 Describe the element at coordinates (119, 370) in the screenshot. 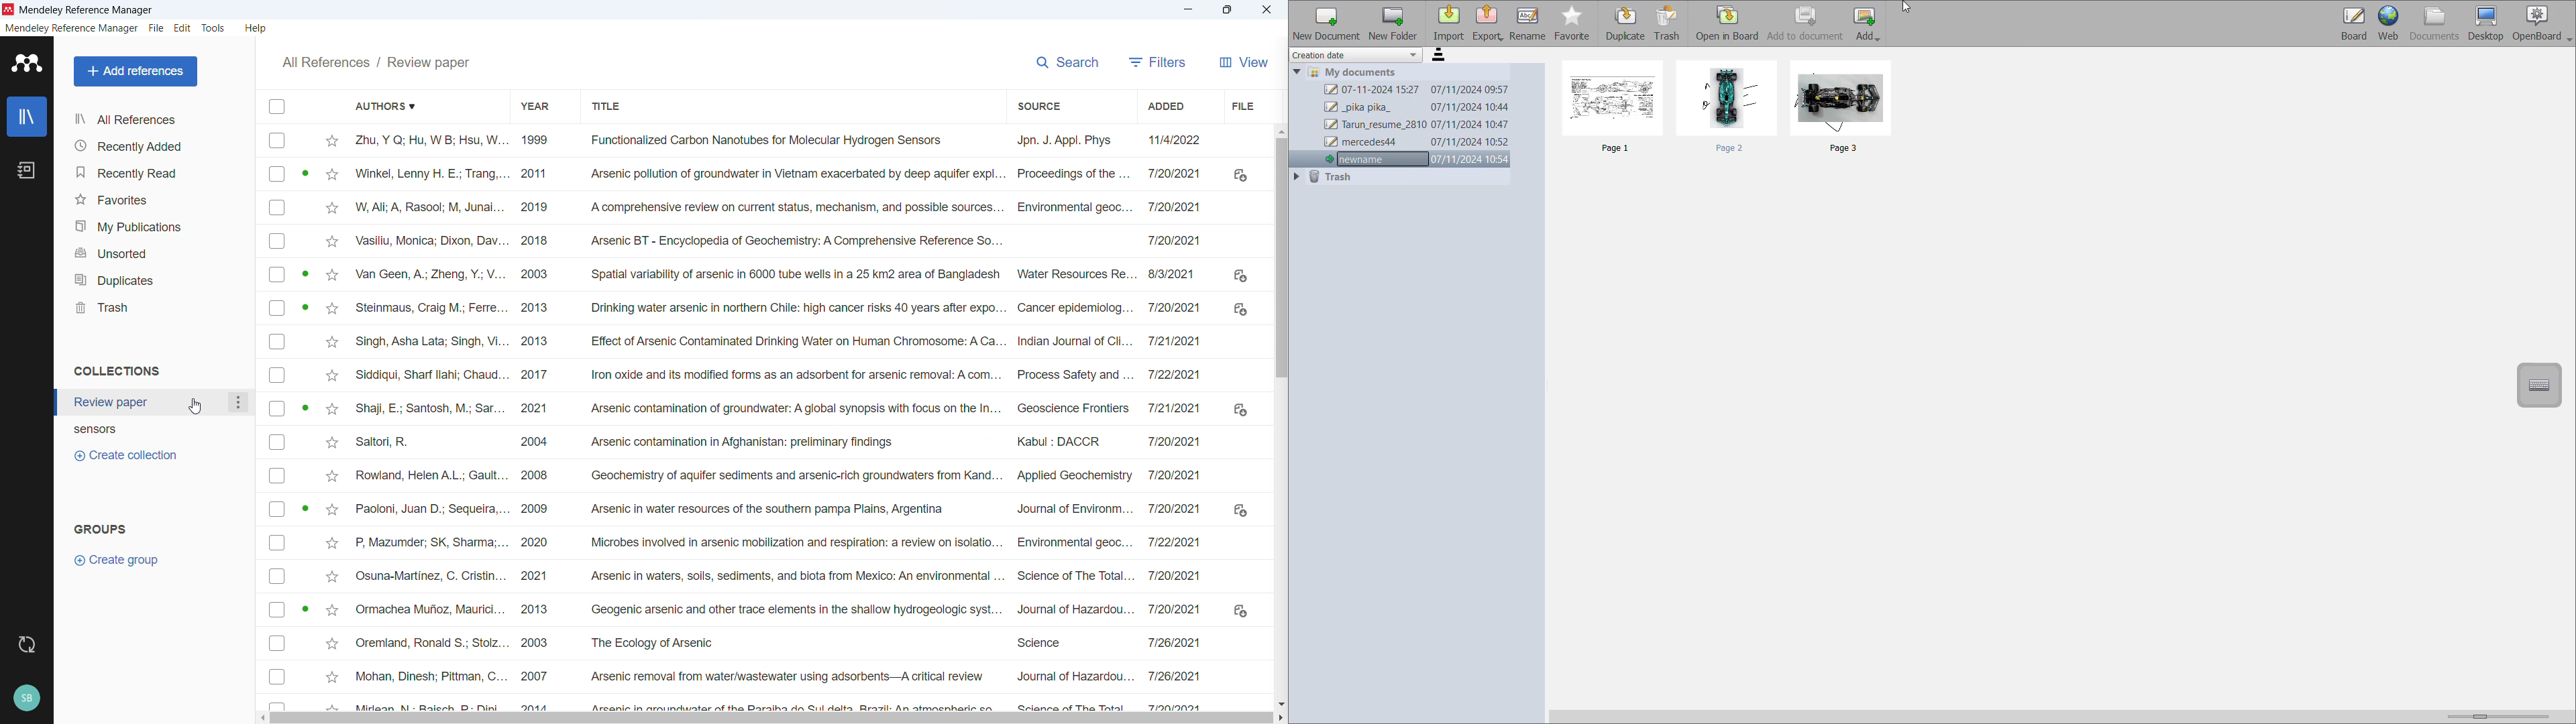

I see `Collections ` at that location.